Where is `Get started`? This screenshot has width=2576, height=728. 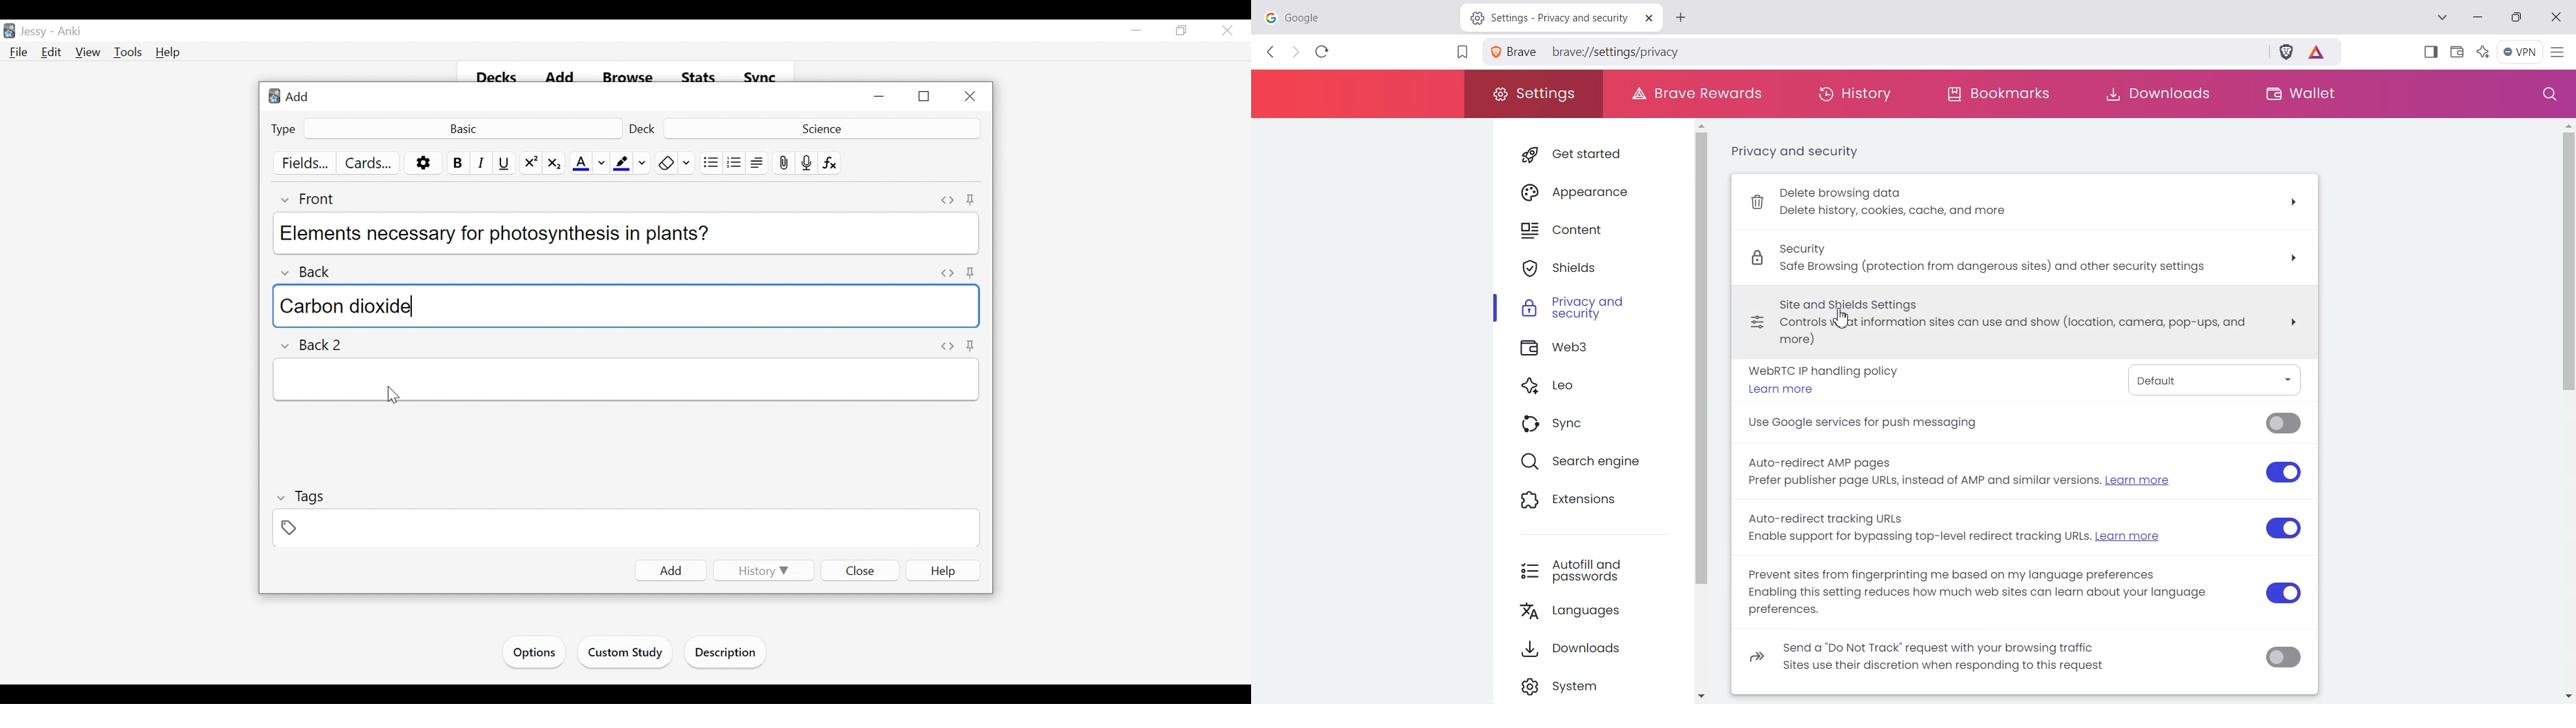
Get started is located at coordinates (1590, 154).